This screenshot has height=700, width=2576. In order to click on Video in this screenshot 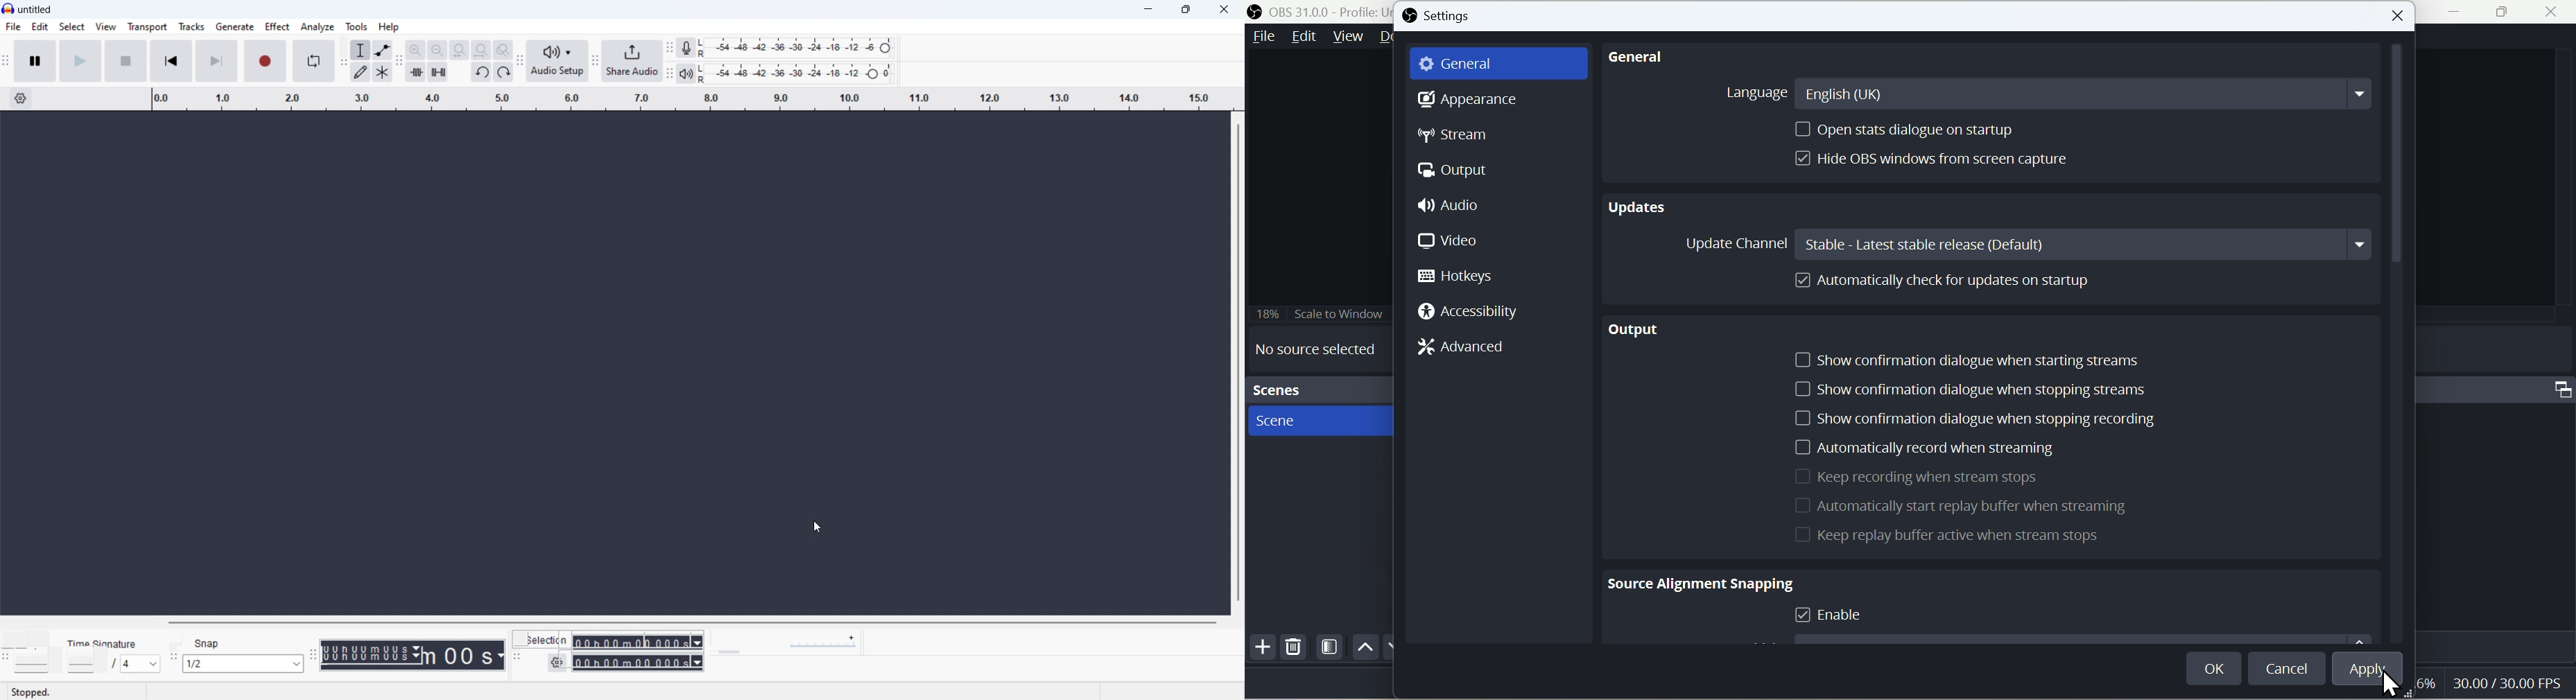, I will do `click(1458, 242)`.